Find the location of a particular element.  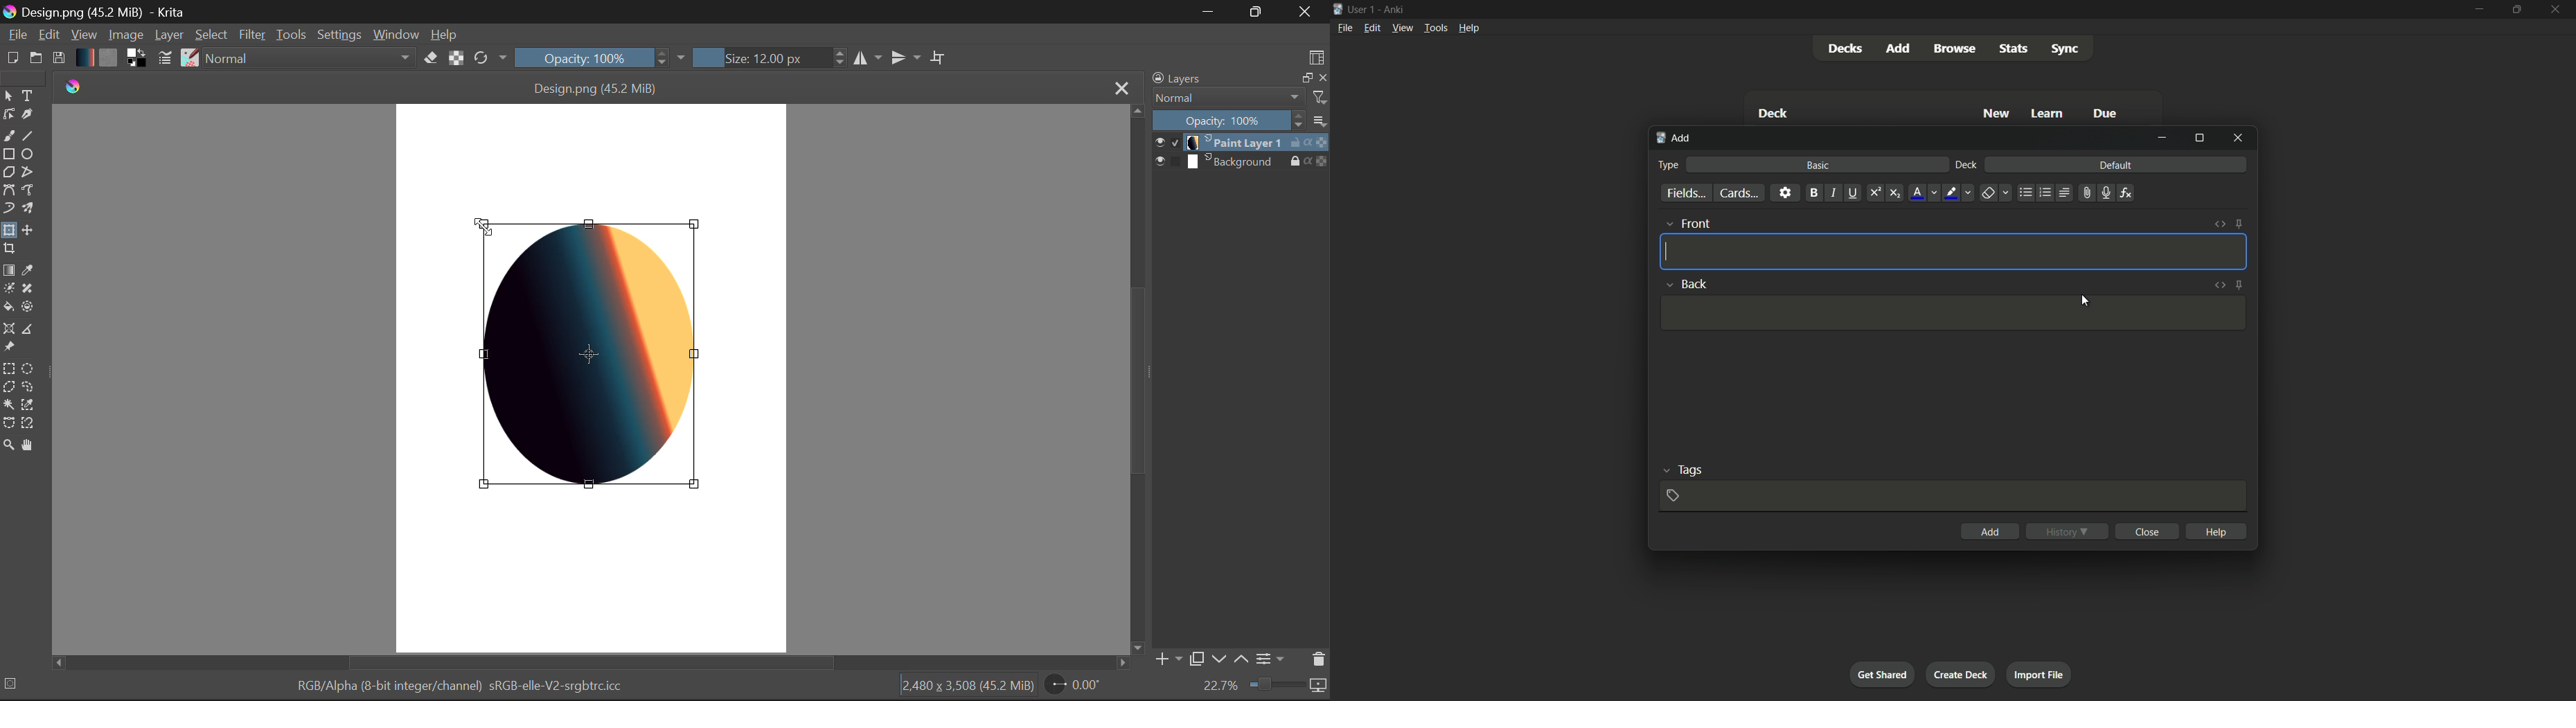

Choose Workspace is located at coordinates (1317, 55).